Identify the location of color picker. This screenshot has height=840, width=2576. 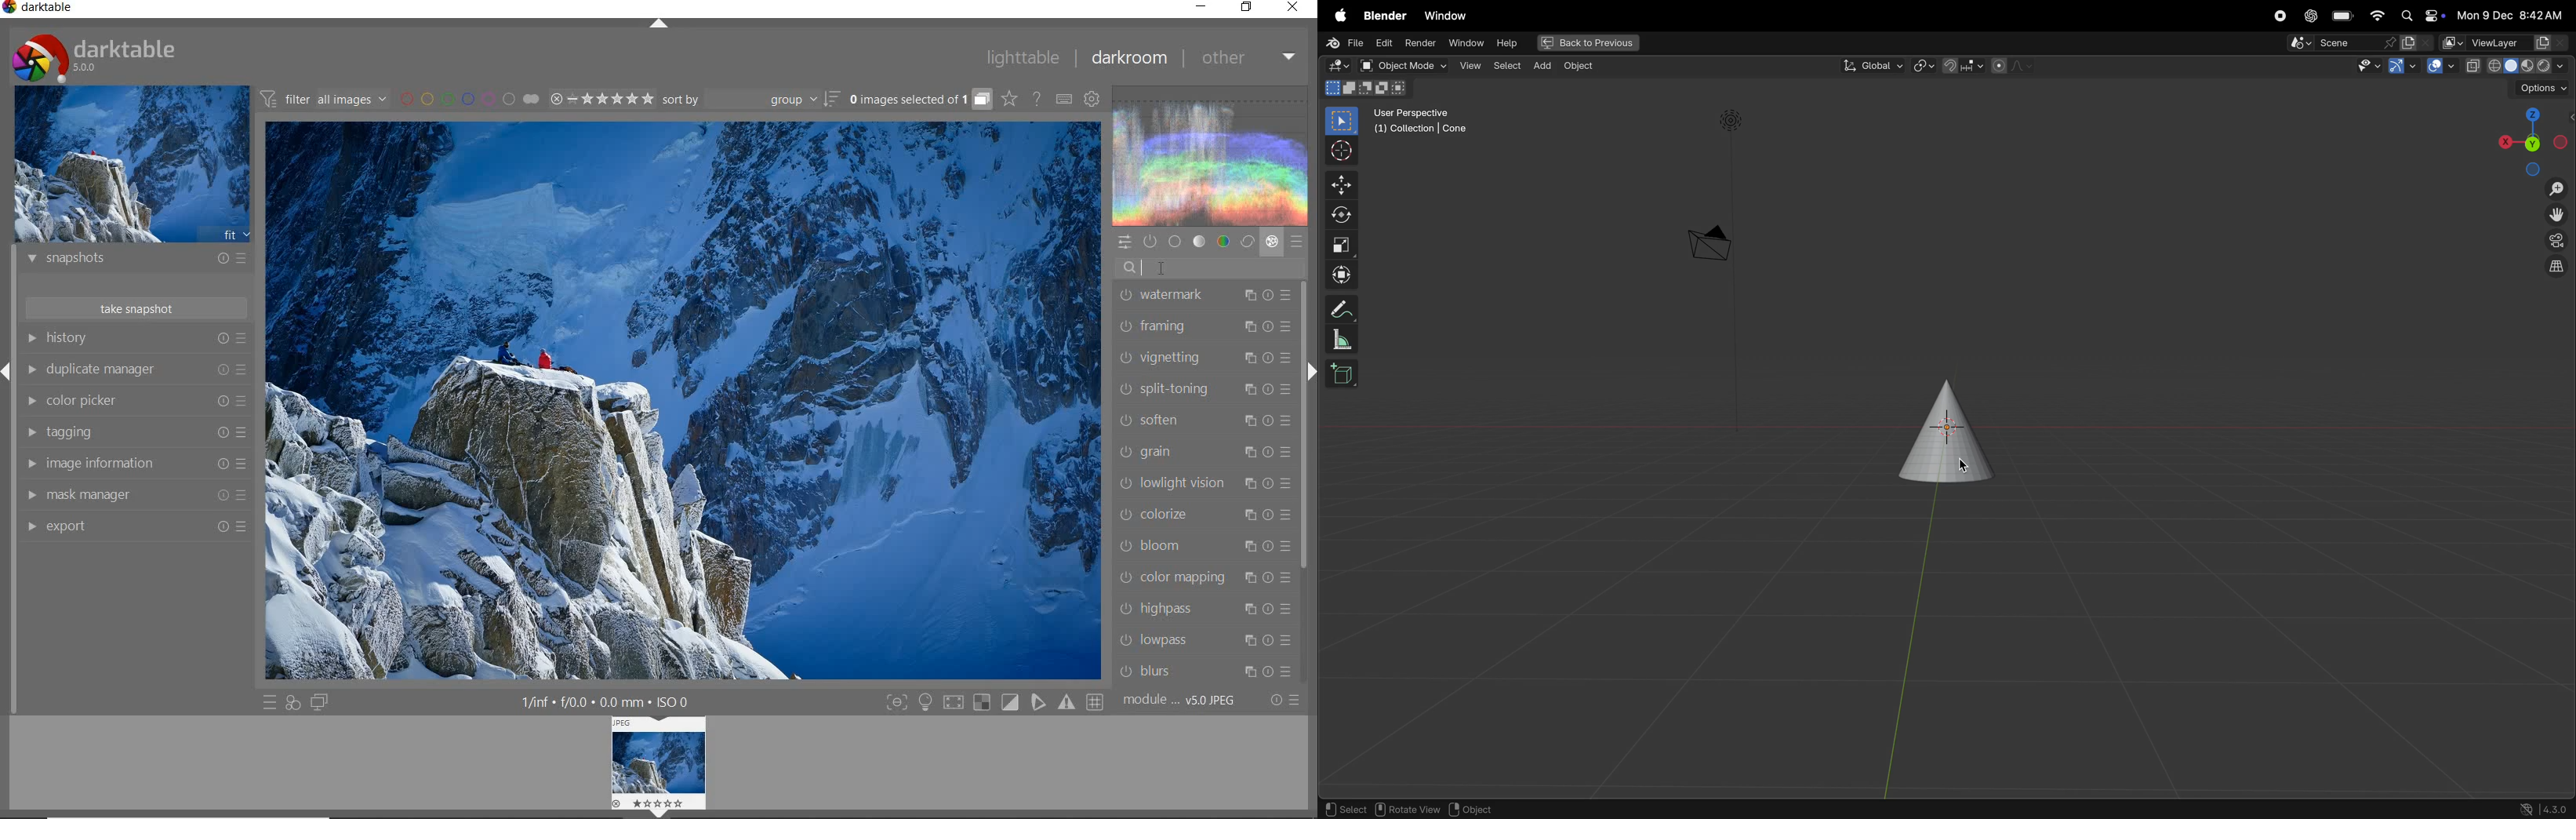
(133, 401).